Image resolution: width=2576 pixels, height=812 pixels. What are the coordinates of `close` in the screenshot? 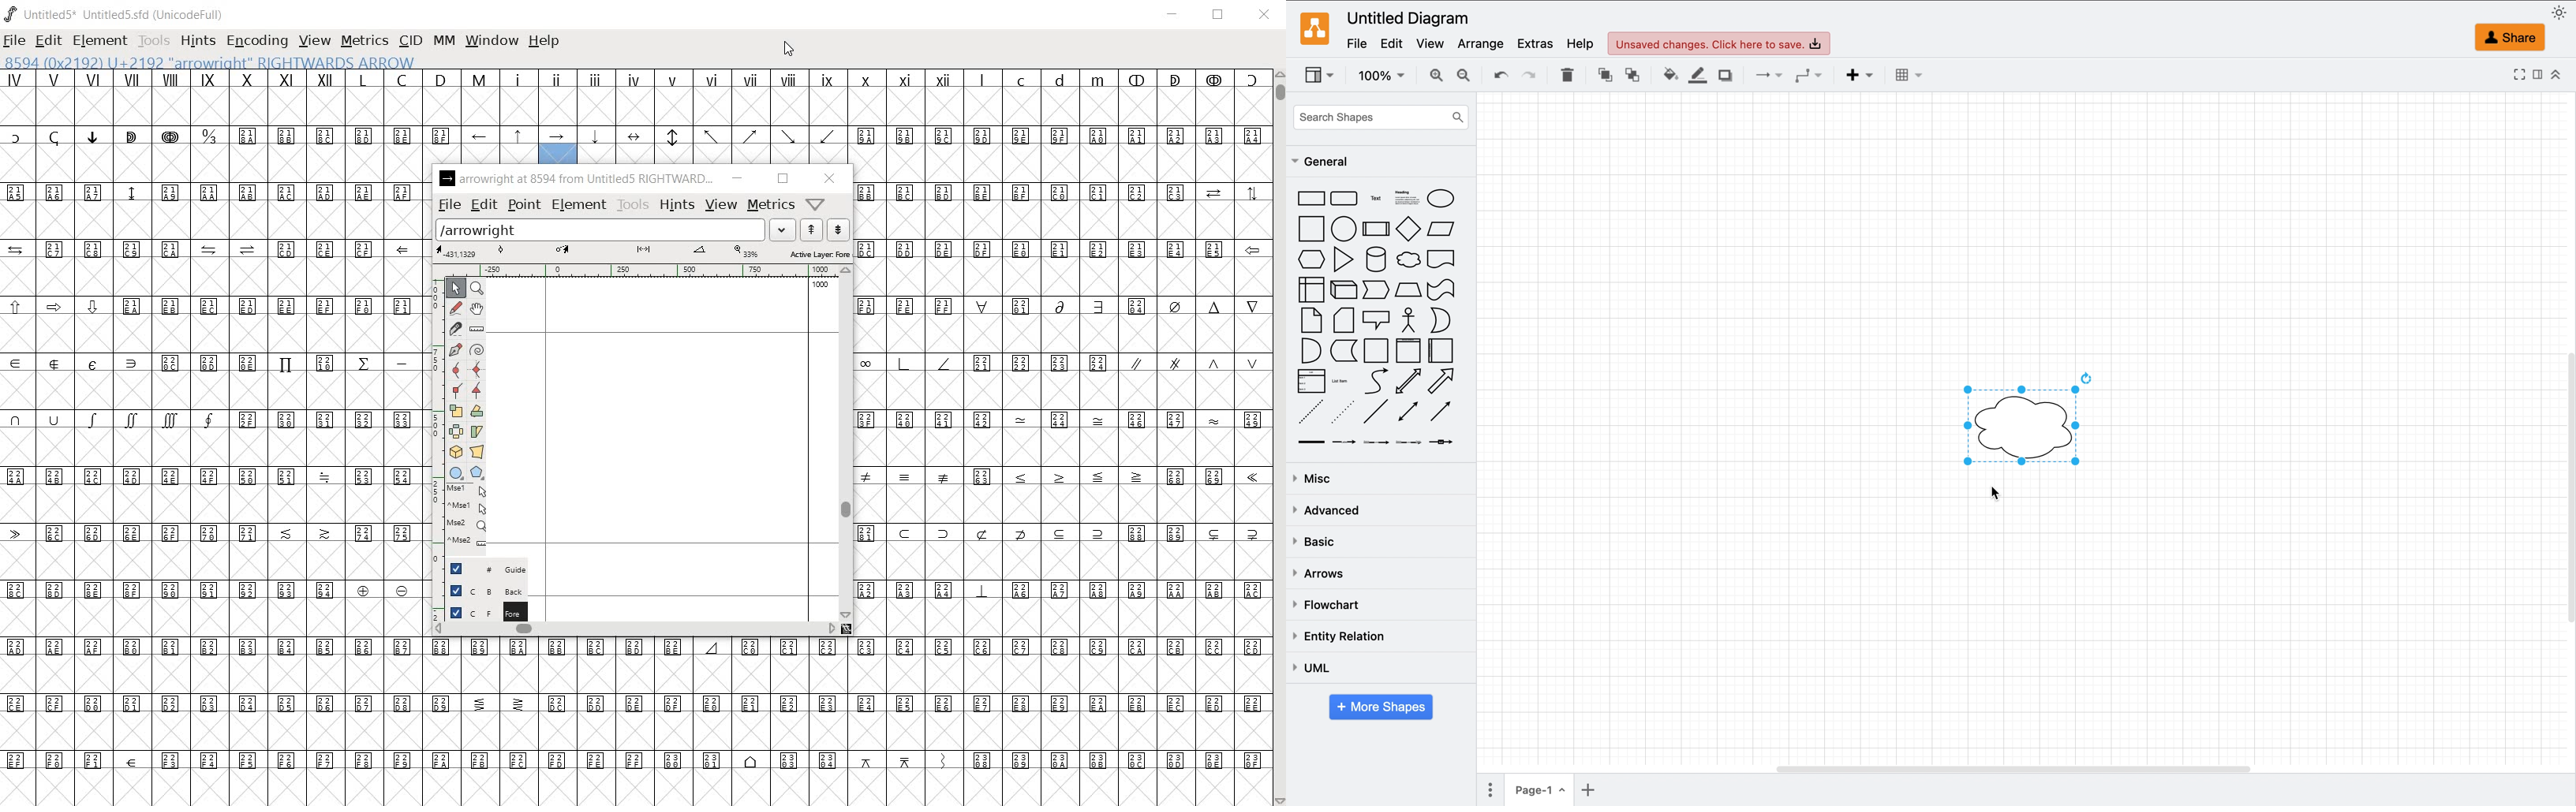 It's located at (830, 180).